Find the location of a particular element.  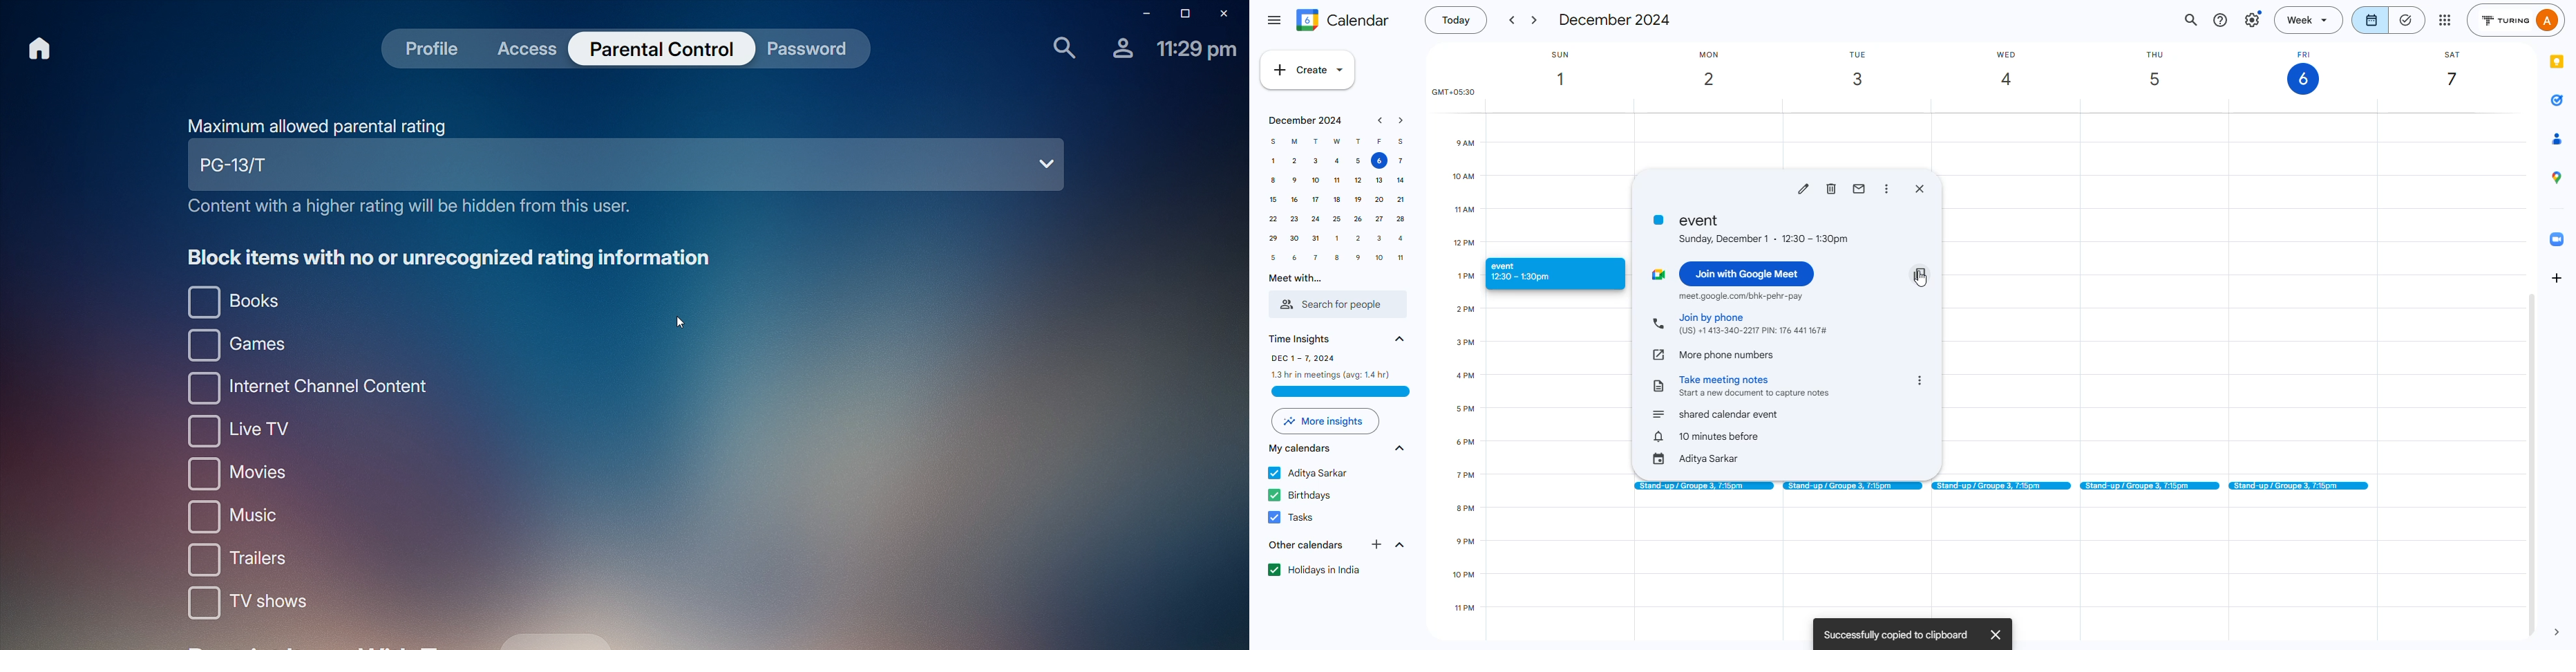

join is located at coordinates (1753, 323).